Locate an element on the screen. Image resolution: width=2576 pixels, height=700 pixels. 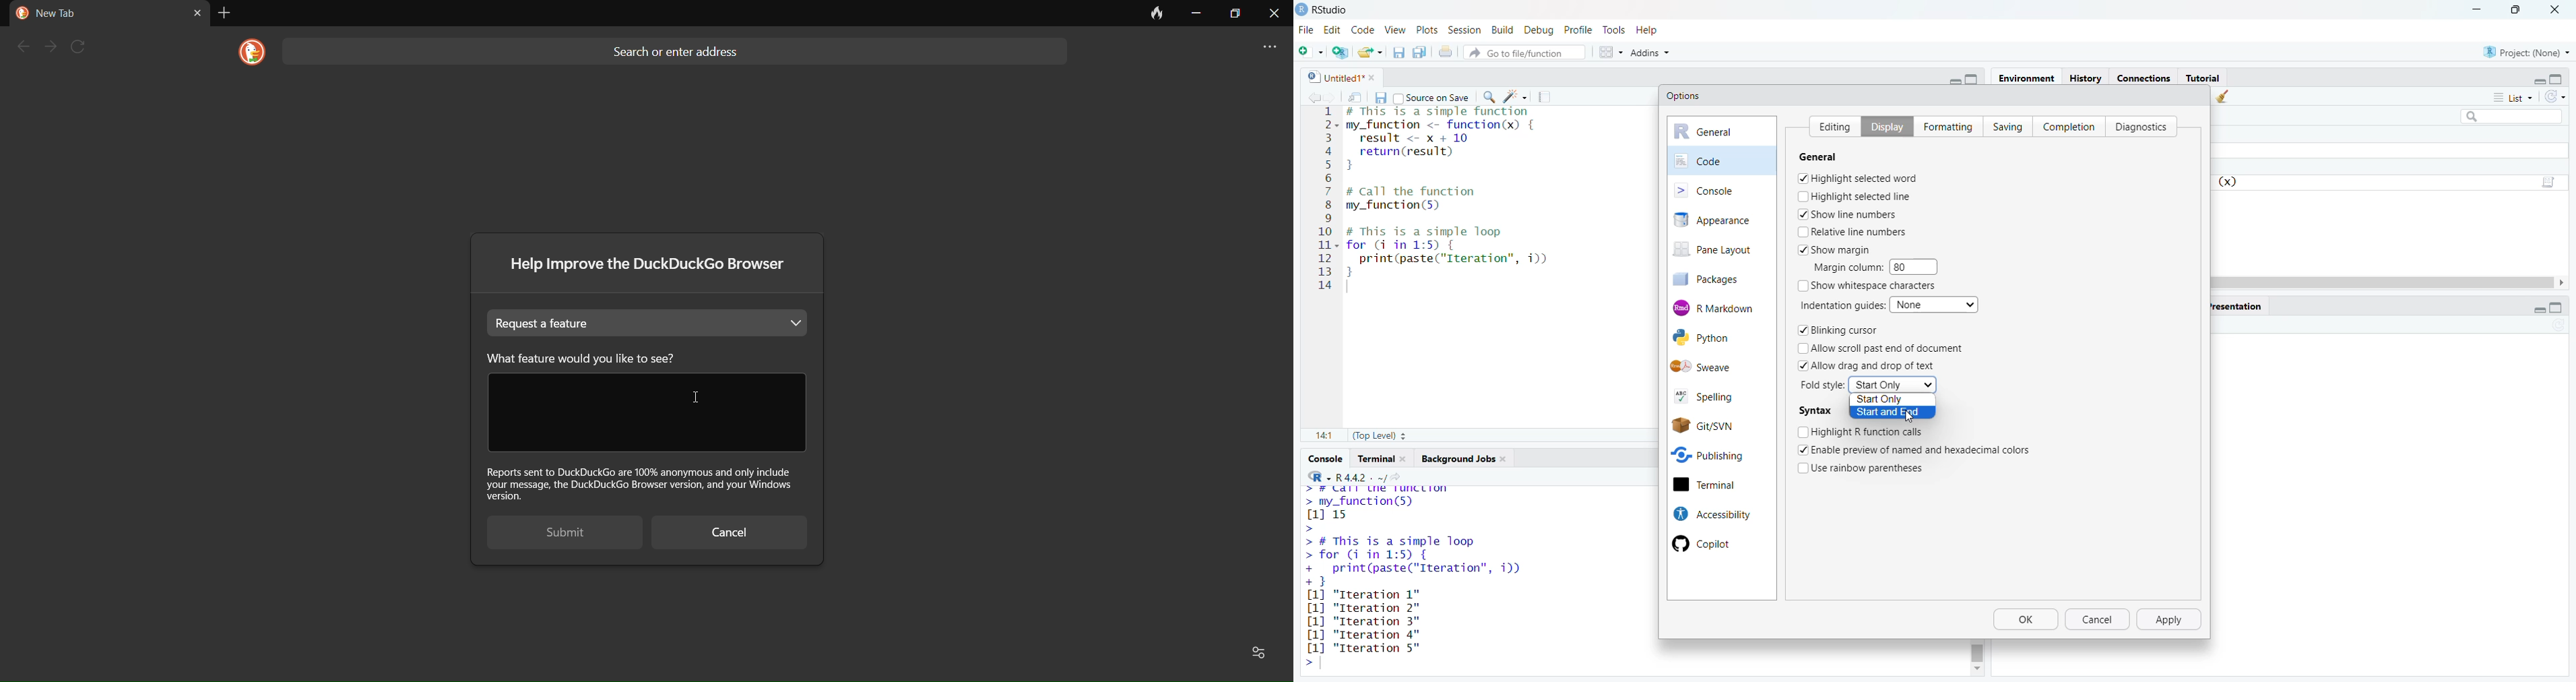
open an existing file is located at coordinates (1371, 51).